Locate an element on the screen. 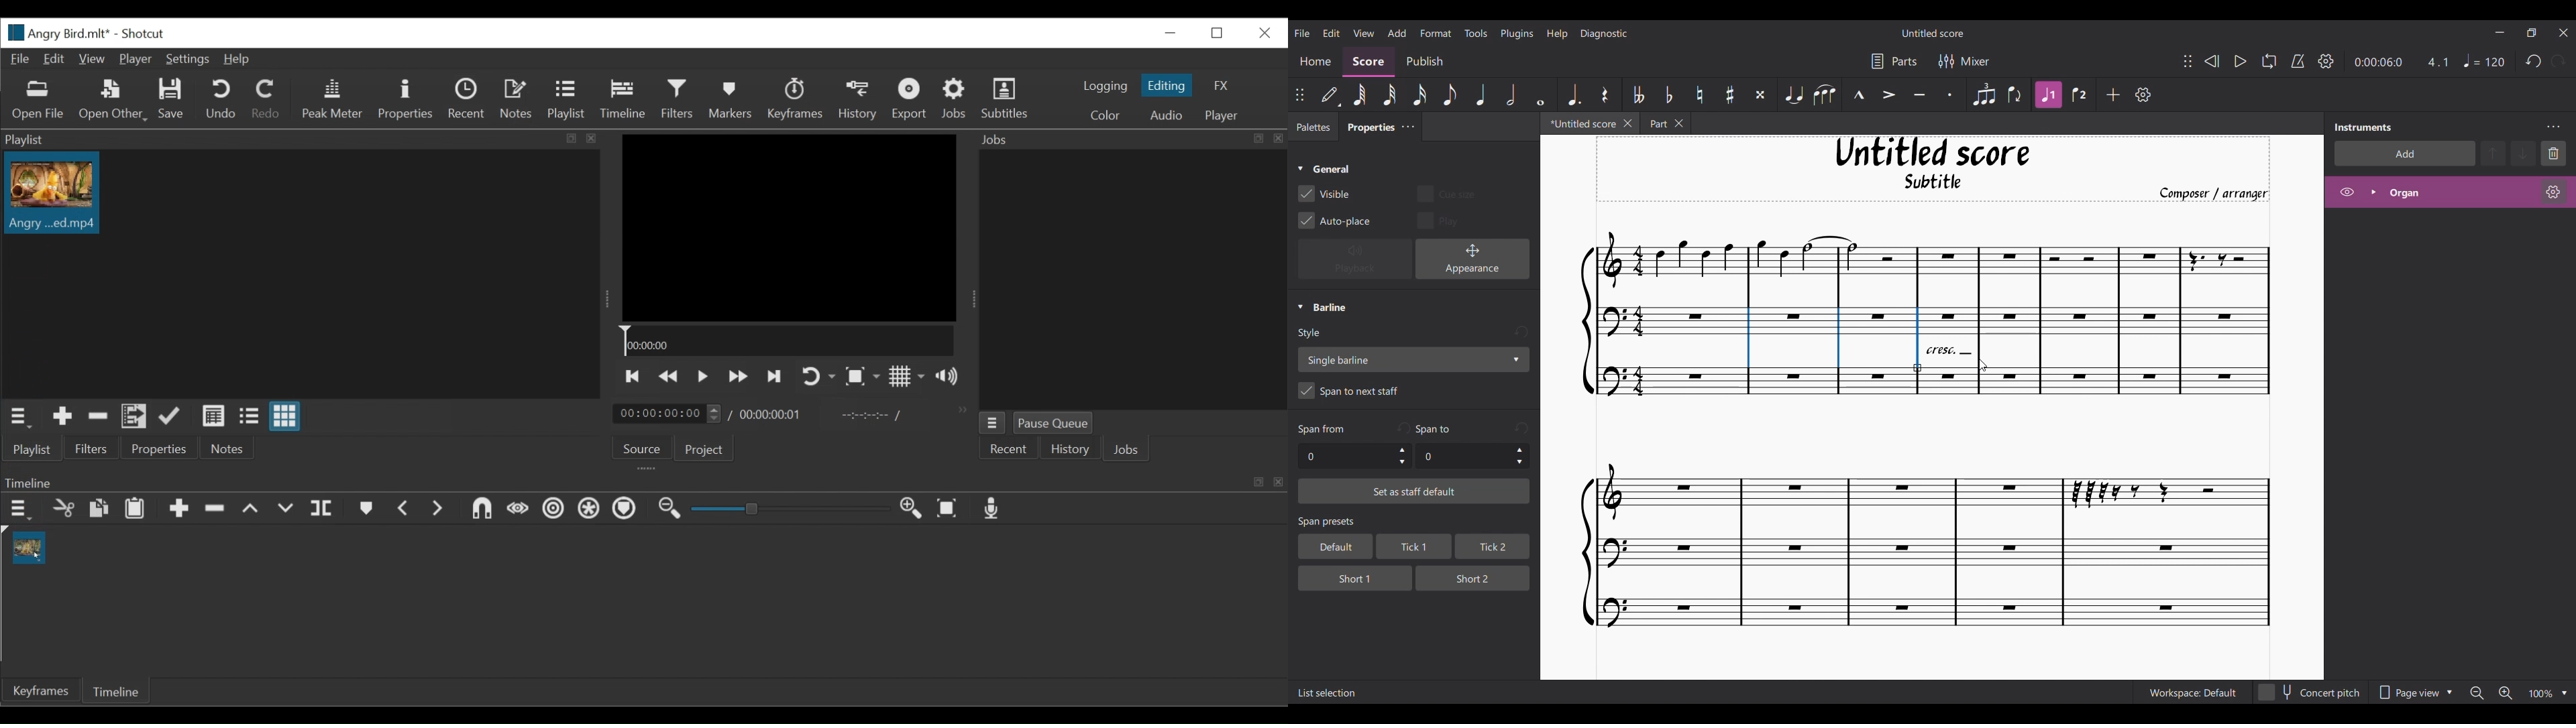  Skip to the previous point is located at coordinates (635, 377).